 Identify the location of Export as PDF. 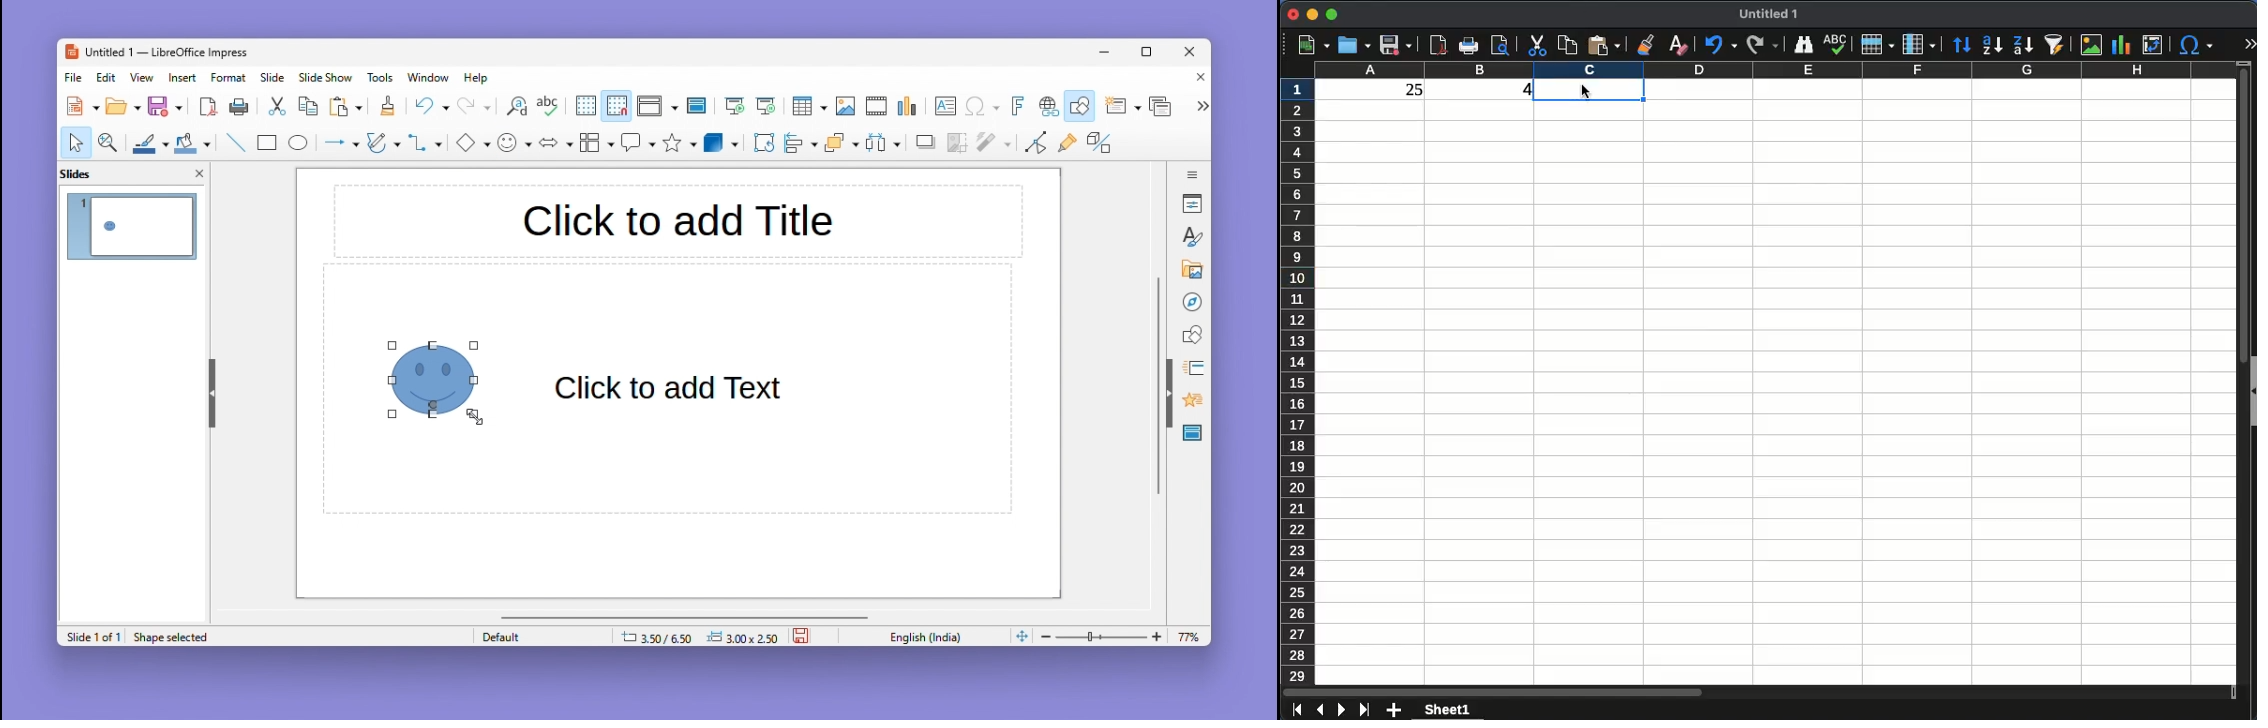
(208, 108).